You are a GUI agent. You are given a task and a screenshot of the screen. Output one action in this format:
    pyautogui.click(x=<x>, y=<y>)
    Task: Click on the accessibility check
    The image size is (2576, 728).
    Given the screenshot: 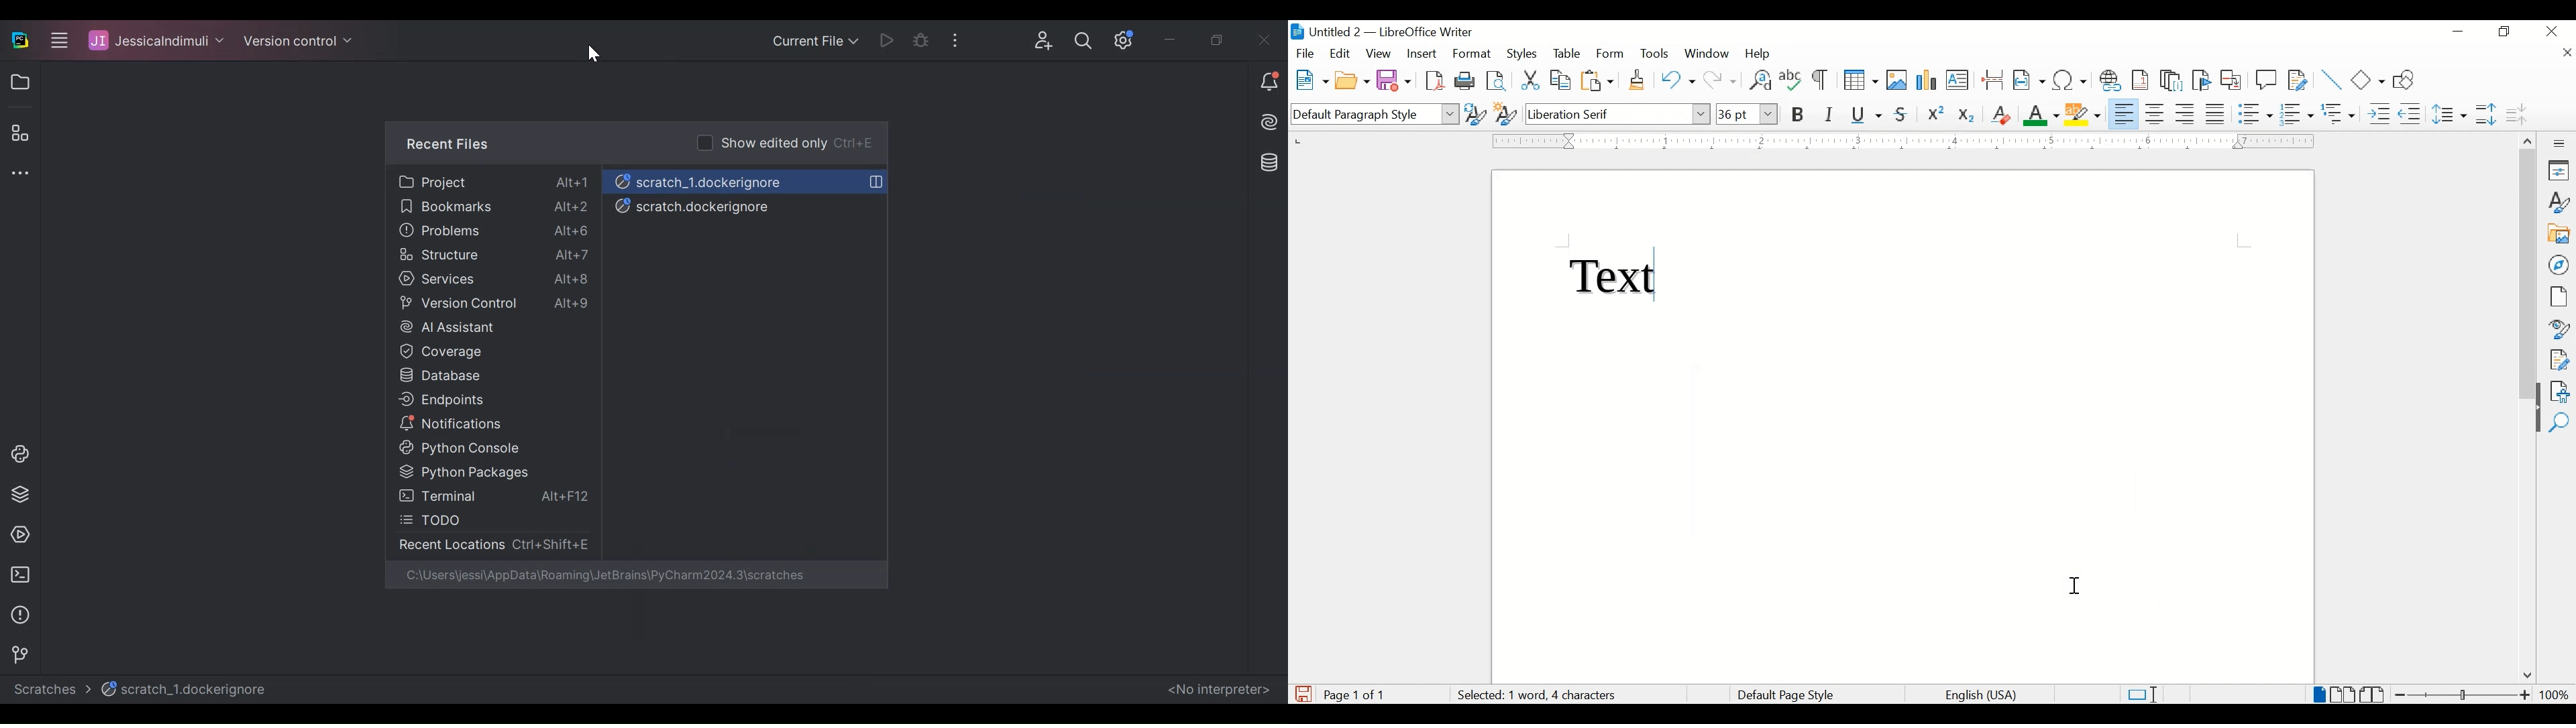 What is the action you would take?
    pyautogui.click(x=2560, y=391)
    